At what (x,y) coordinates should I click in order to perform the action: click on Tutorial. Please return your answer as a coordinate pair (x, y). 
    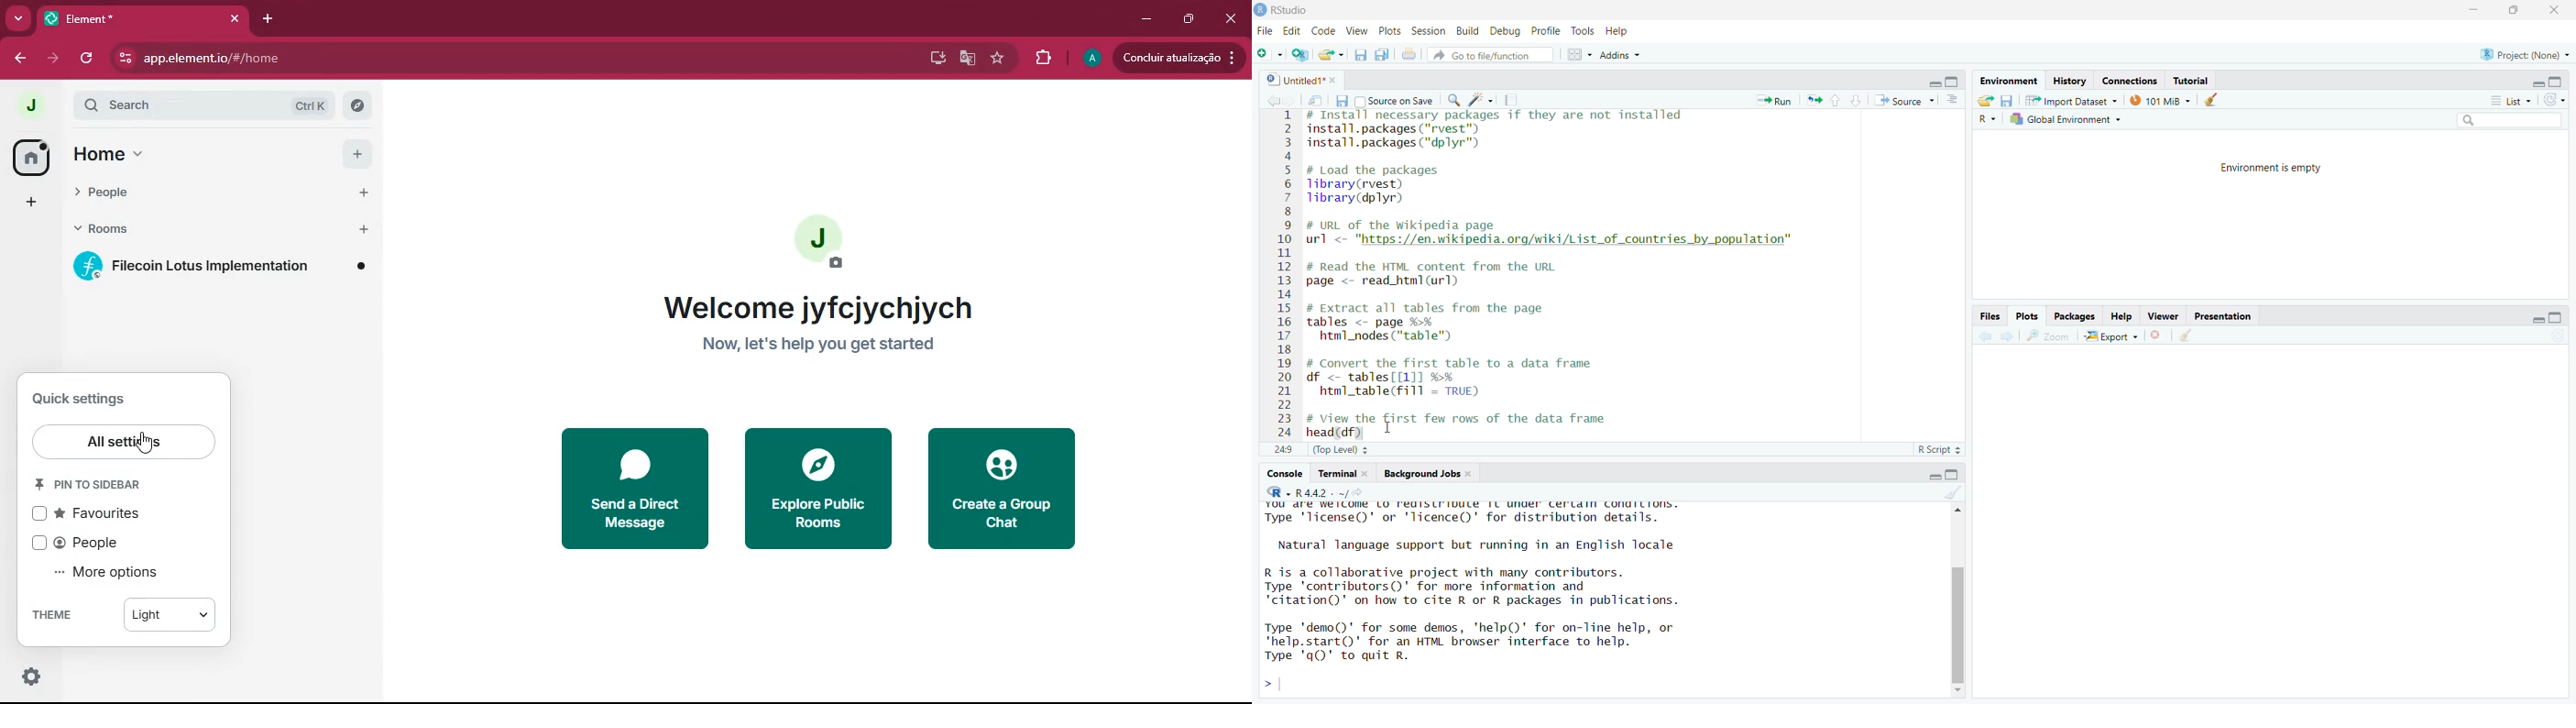
    Looking at the image, I should click on (2192, 81).